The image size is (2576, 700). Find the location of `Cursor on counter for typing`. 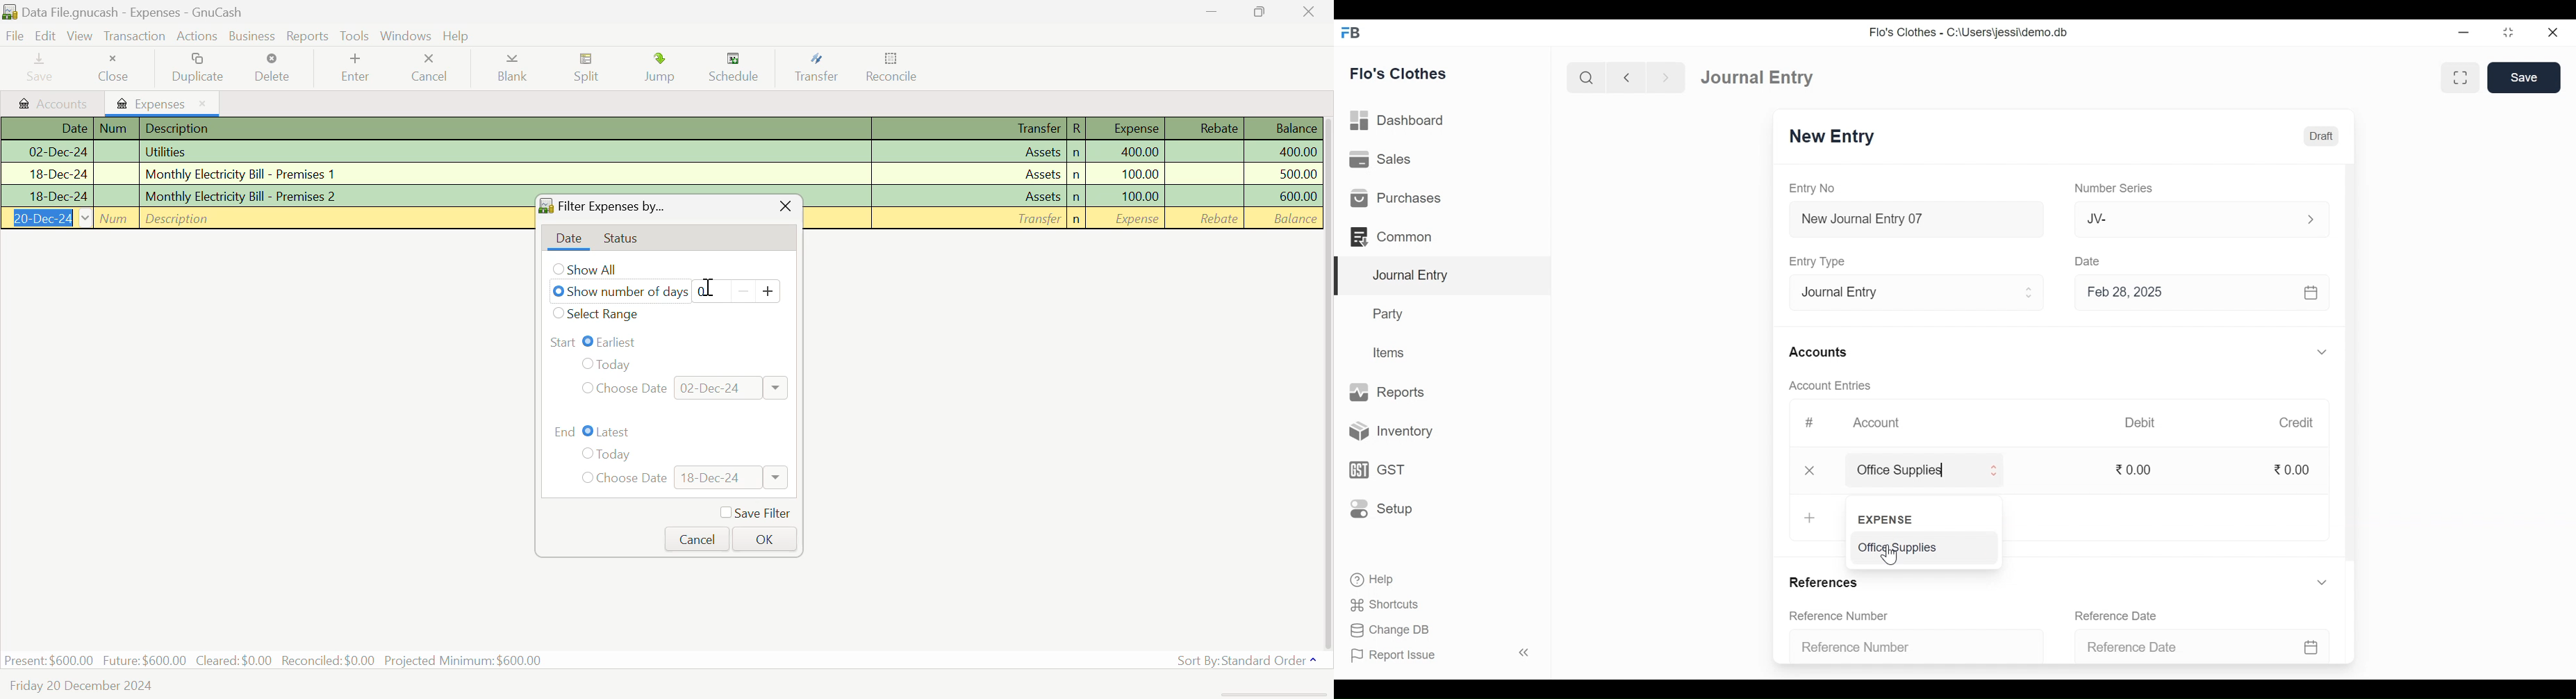

Cursor on counter for typing is located at coordinates (705, 290).